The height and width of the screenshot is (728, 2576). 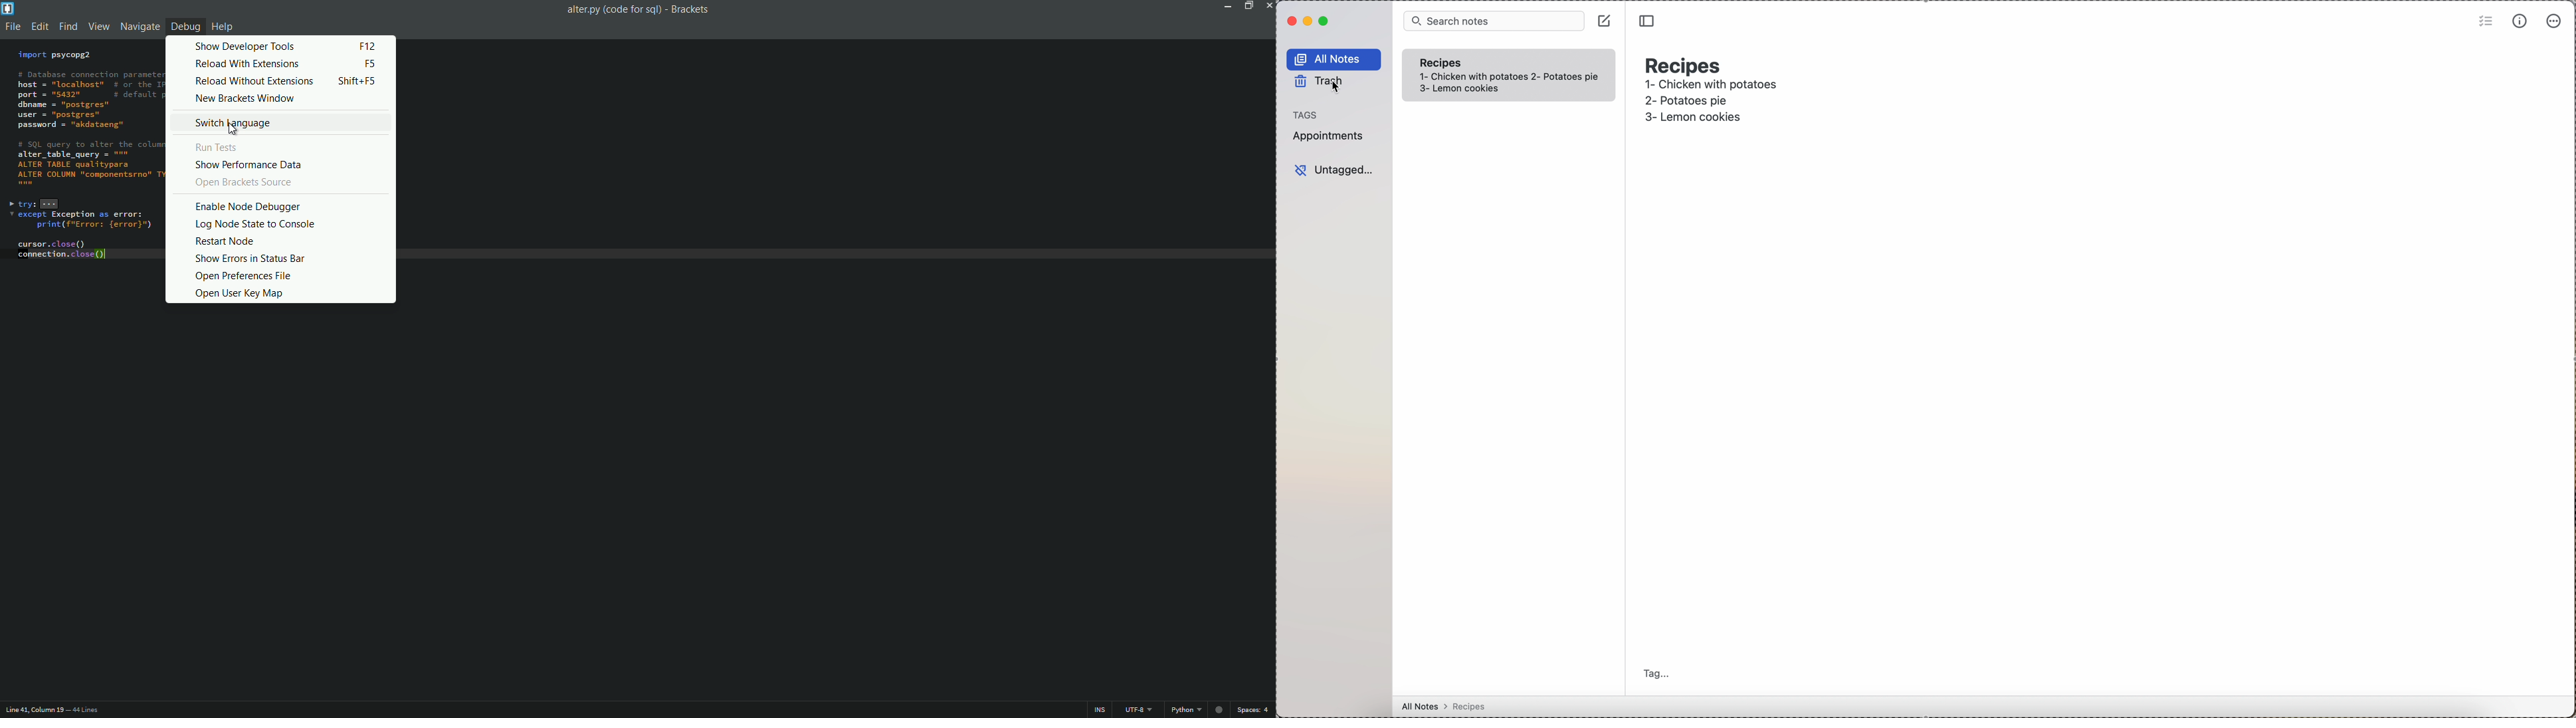 I want to click on 1-chicken with potatoes 2- Potatoes pie, so click(x=1509, y=77).